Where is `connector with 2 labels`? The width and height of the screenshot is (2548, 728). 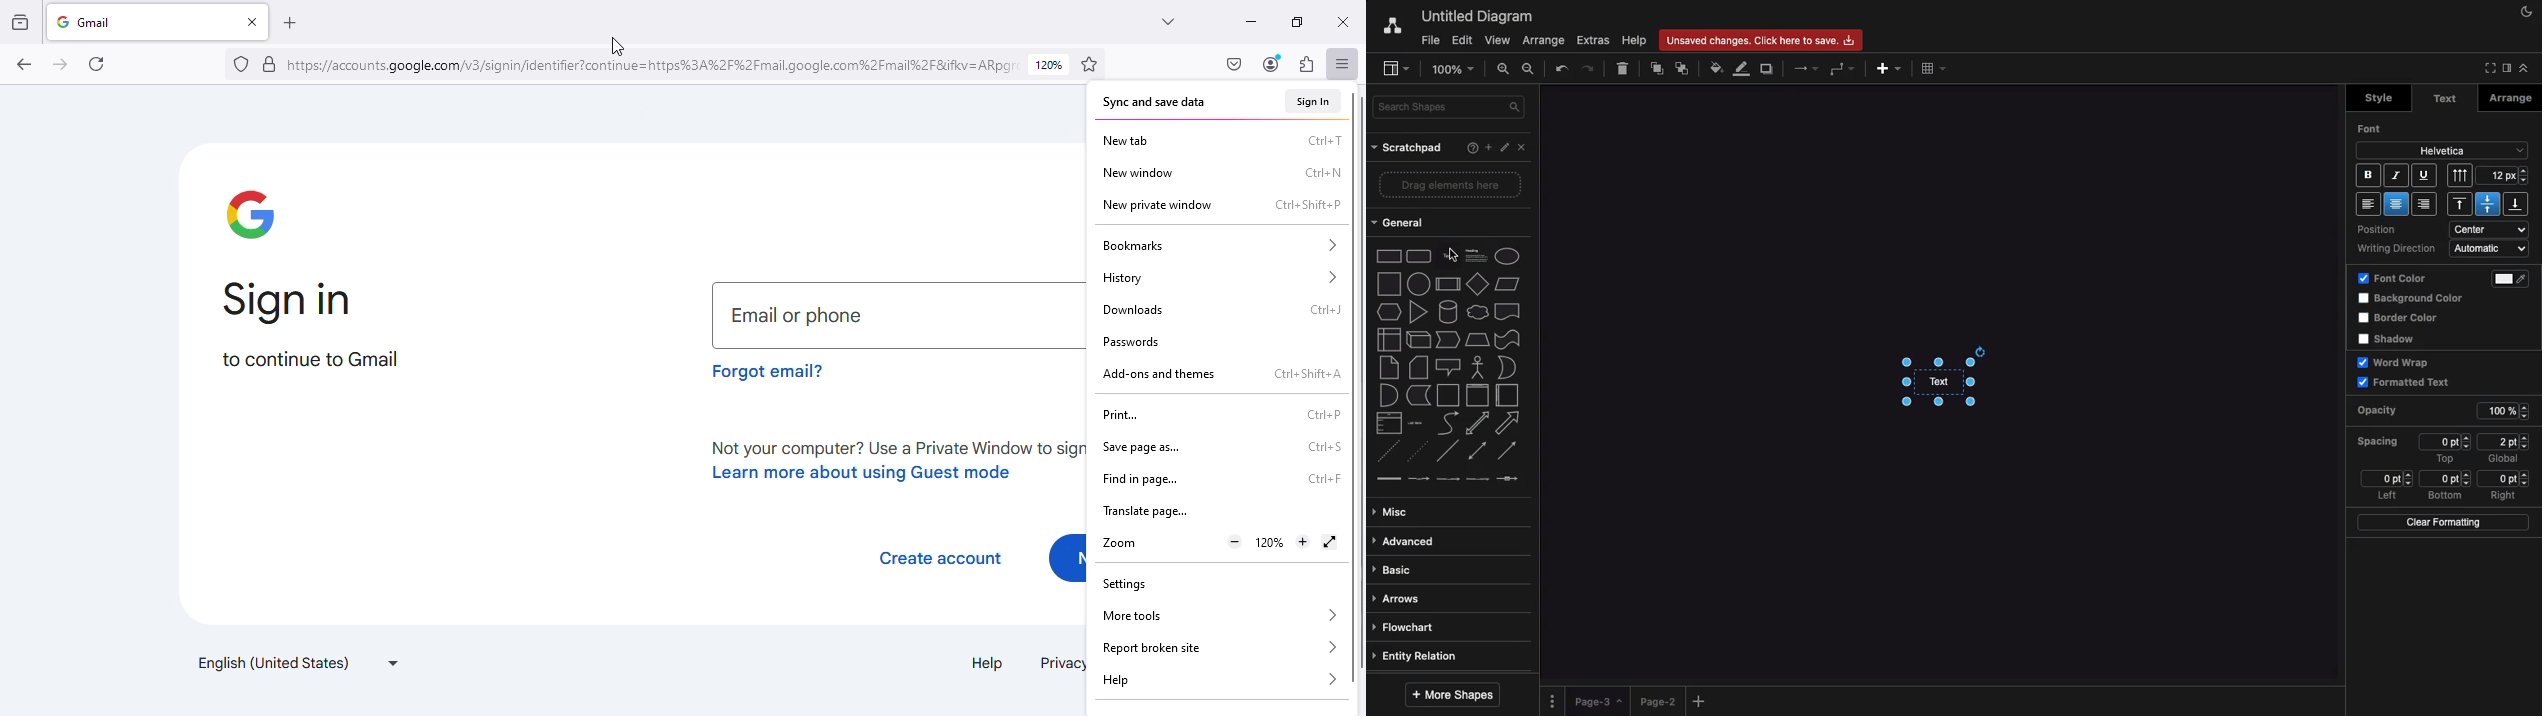
connector with 2 labels is located at coordinates (1448, 479).